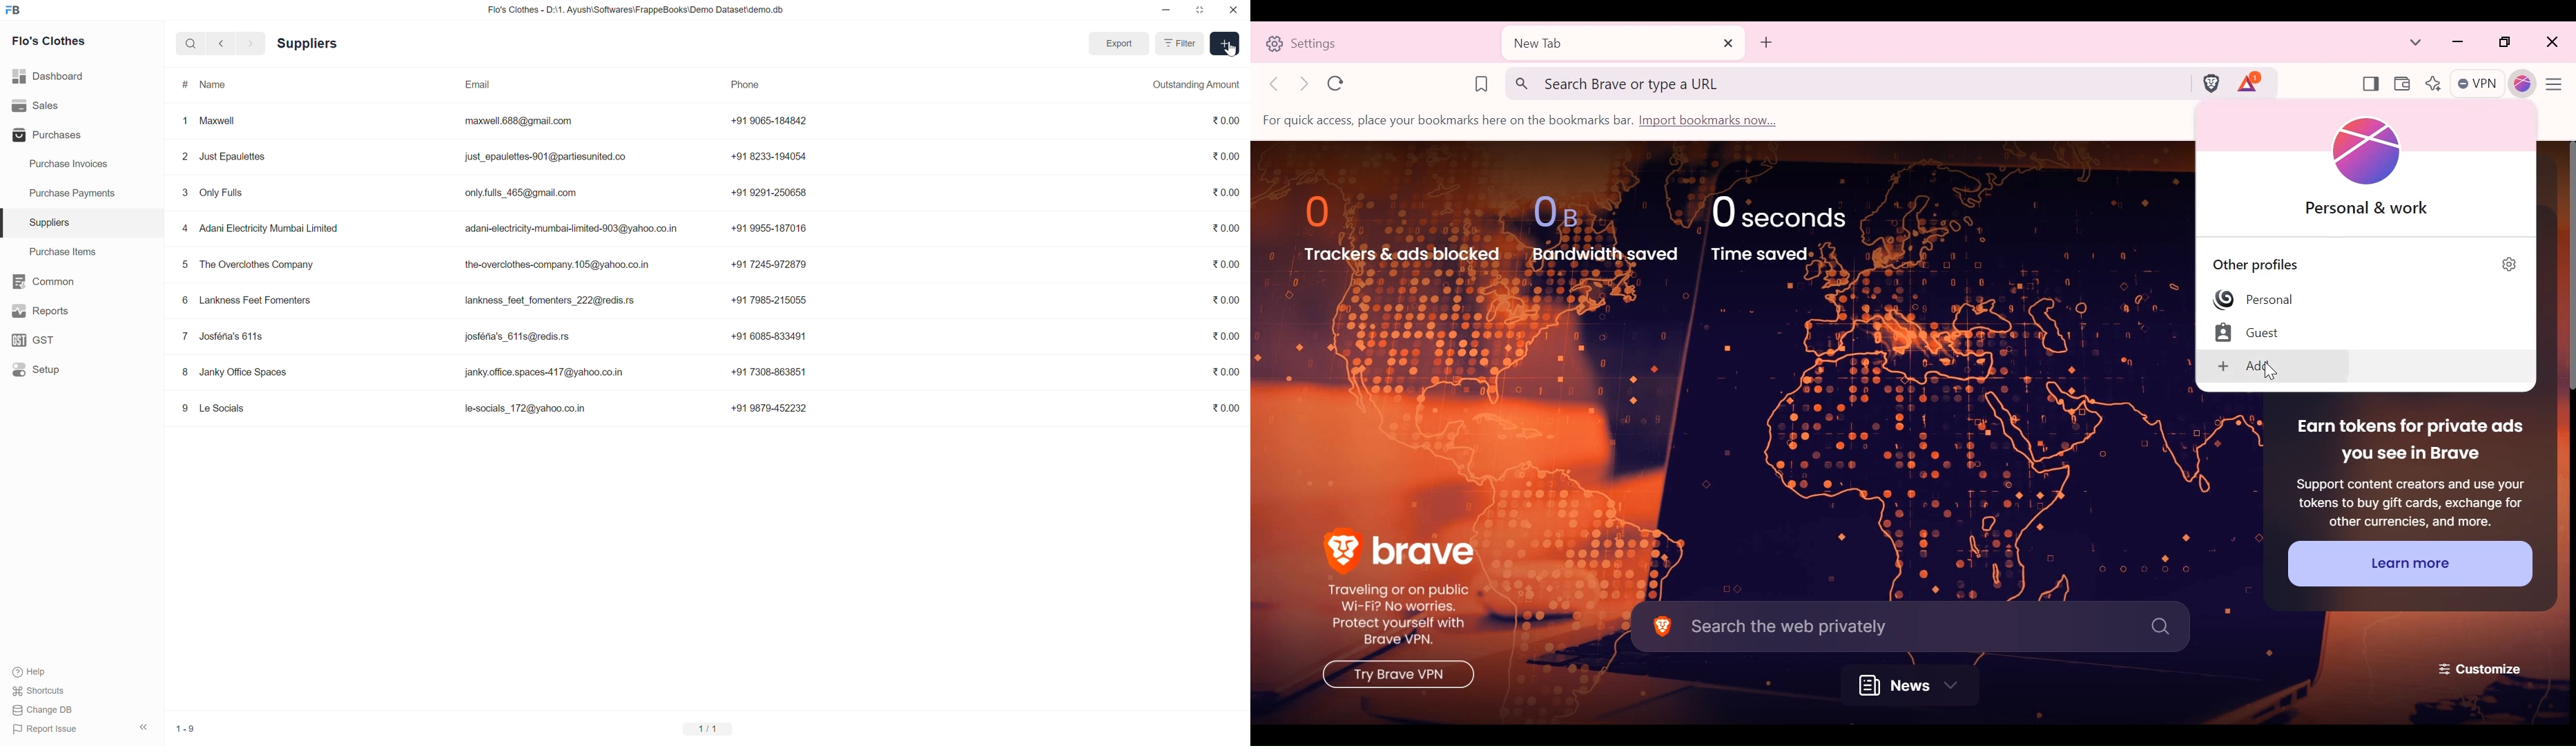 The image size is (2576, 756). What do you see at coordinates (770, 371) in the screenshot?
I see `+91 7308-863851` at bounding box center [770, 371].